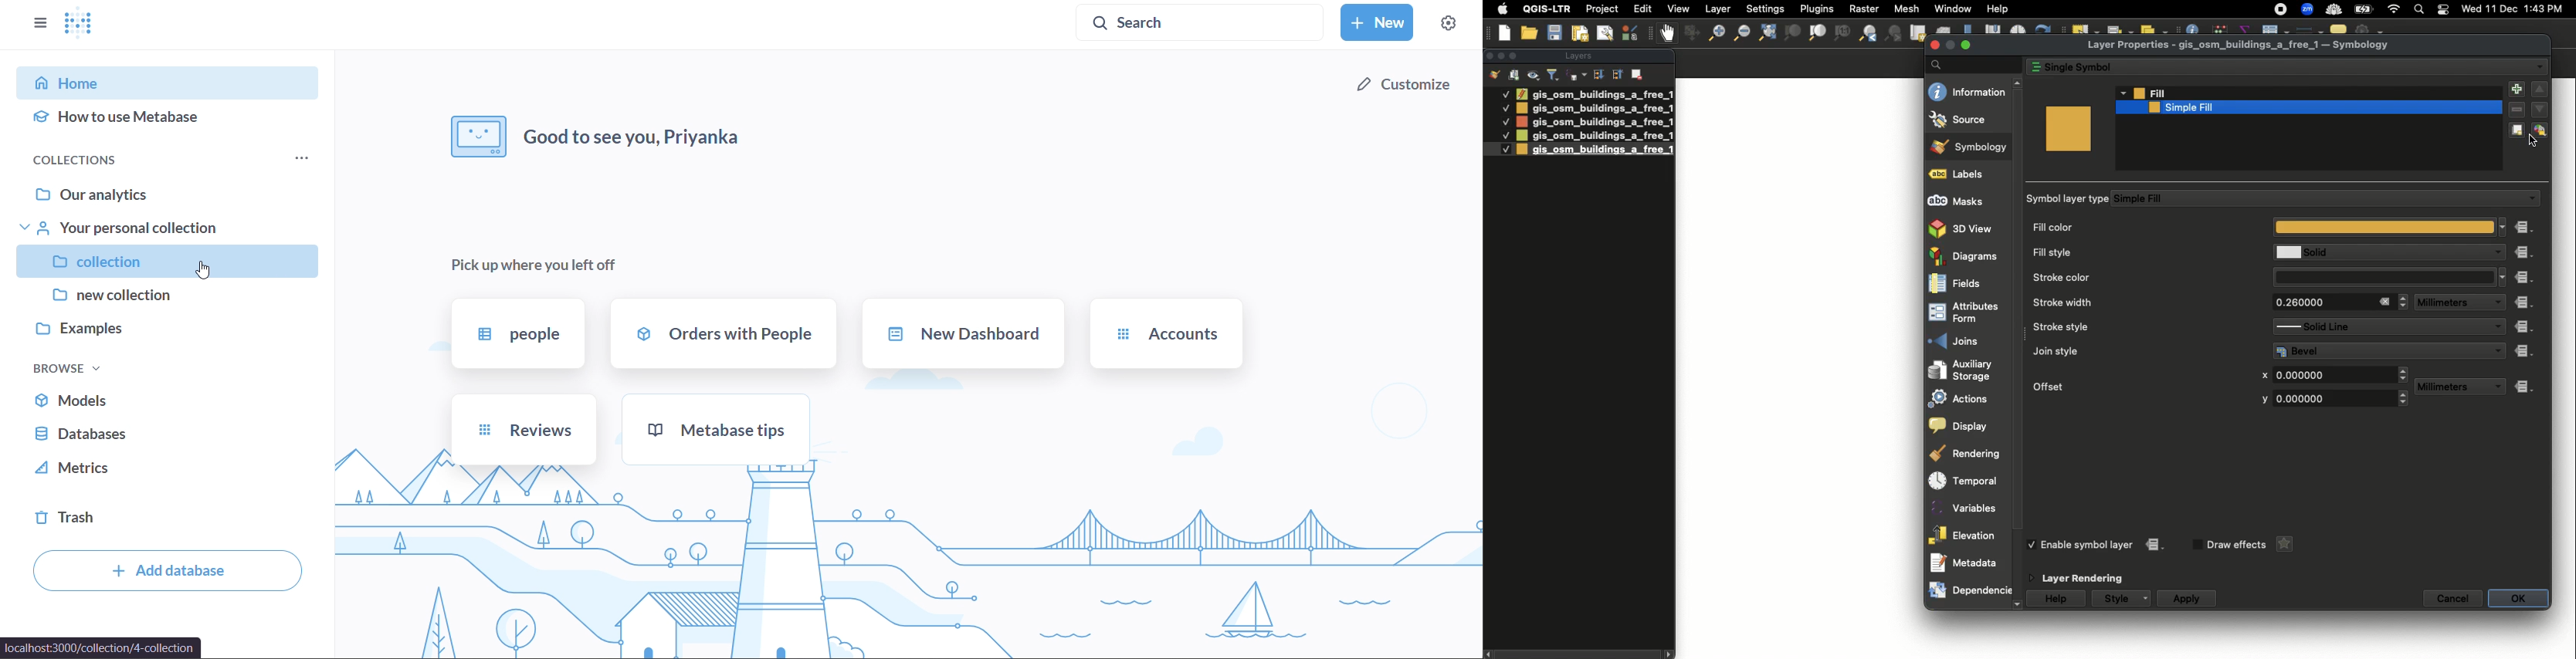 The width and height of the screenshot is (2576, 672). What do you see at coordinates (1594, 136) in the screenshot?
I see `gis_osm_buildings_a_free_1` at bounding box center [1594, 136].